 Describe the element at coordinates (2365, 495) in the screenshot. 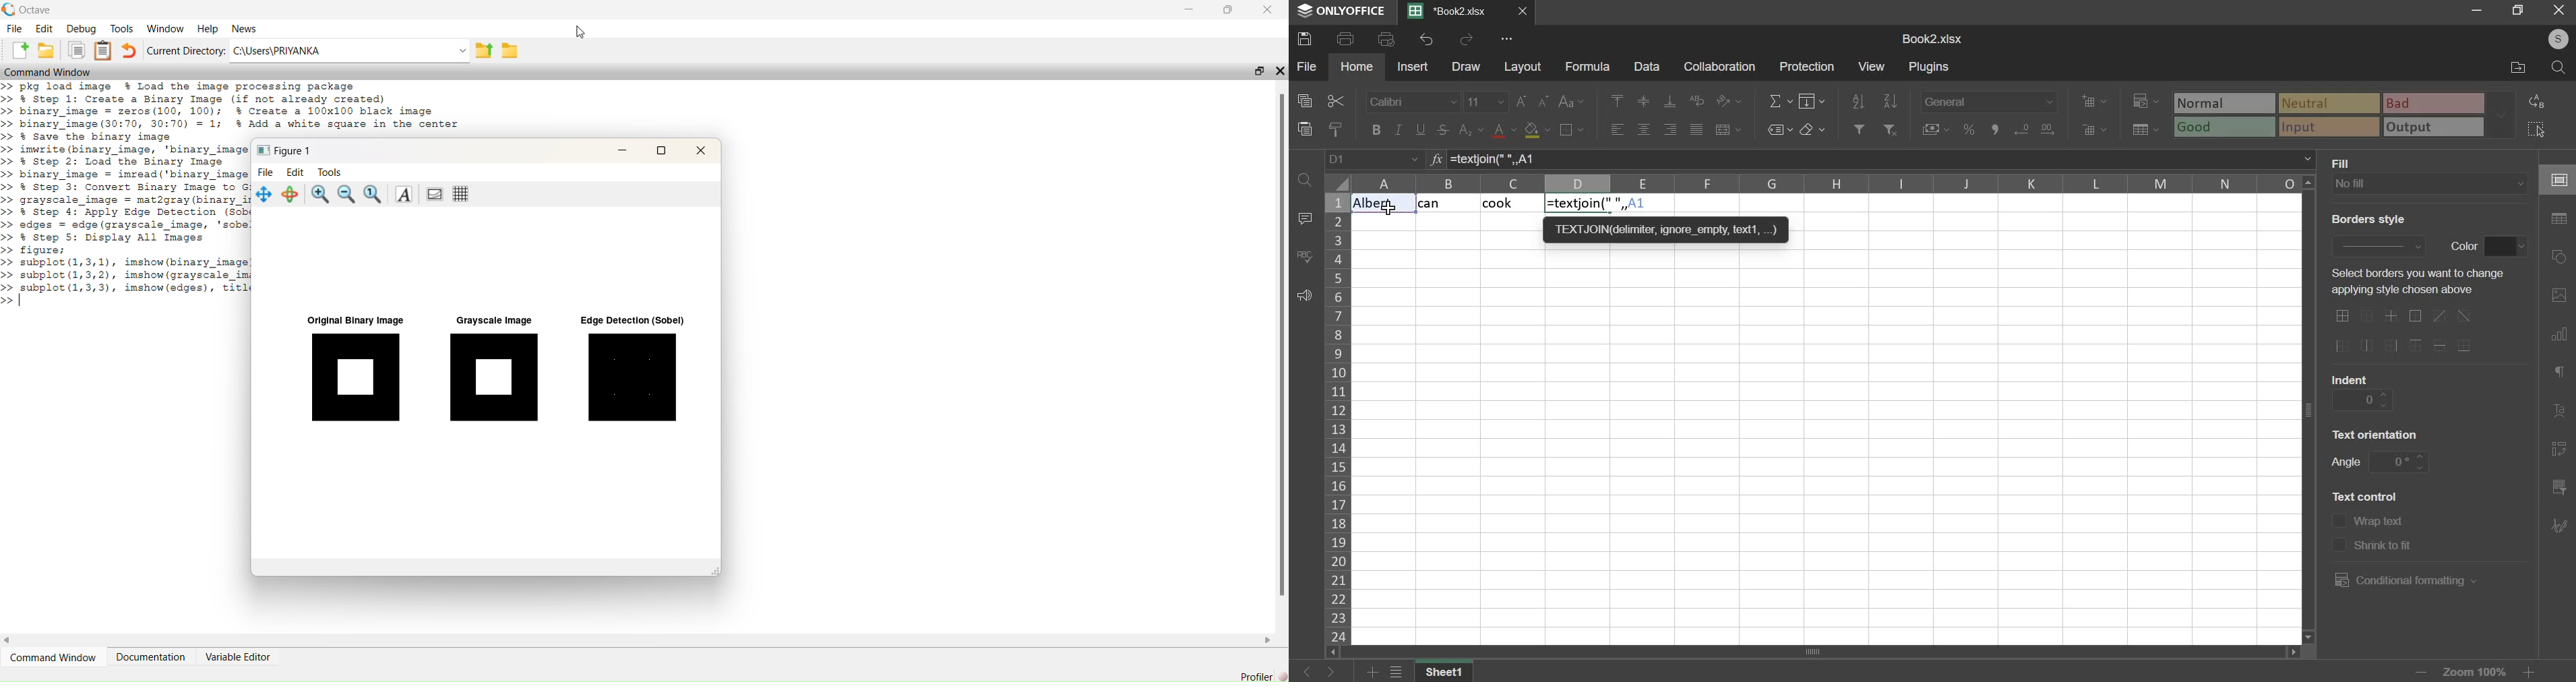

I see `text` at that location.